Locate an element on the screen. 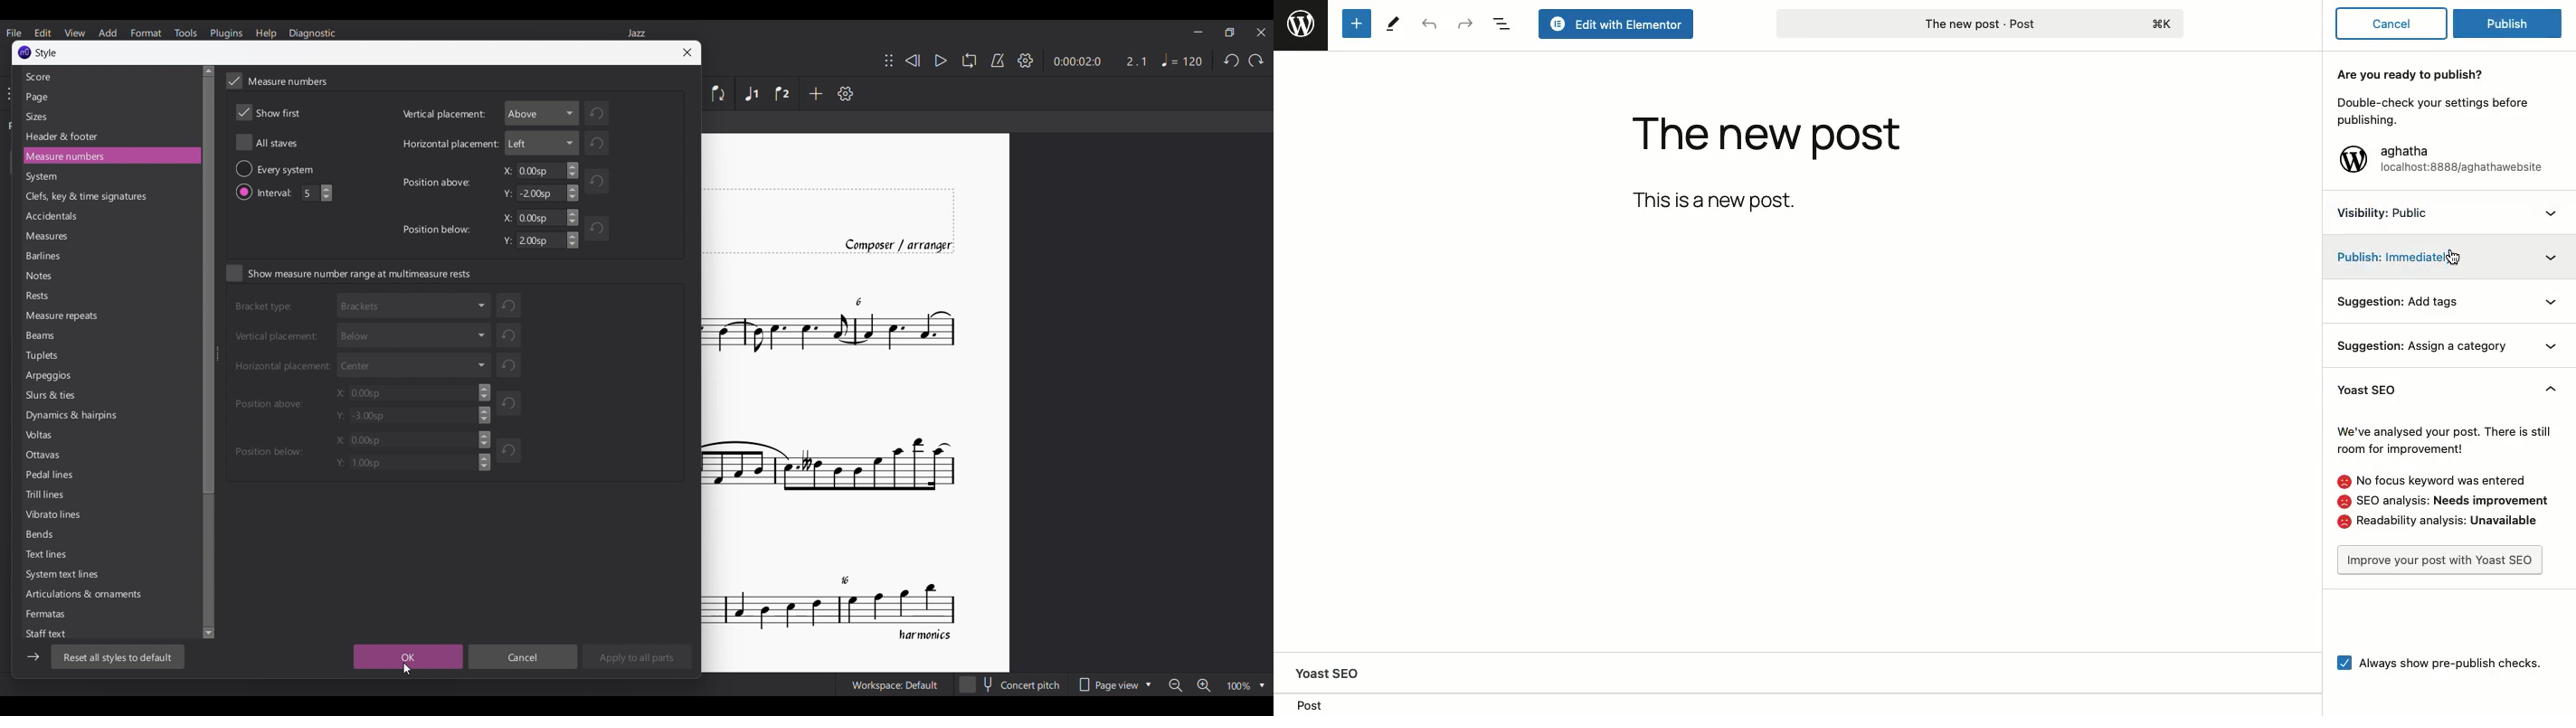 The height and width of the screenshot is (728, 2576). Trill is located at coordinates (48, 497).